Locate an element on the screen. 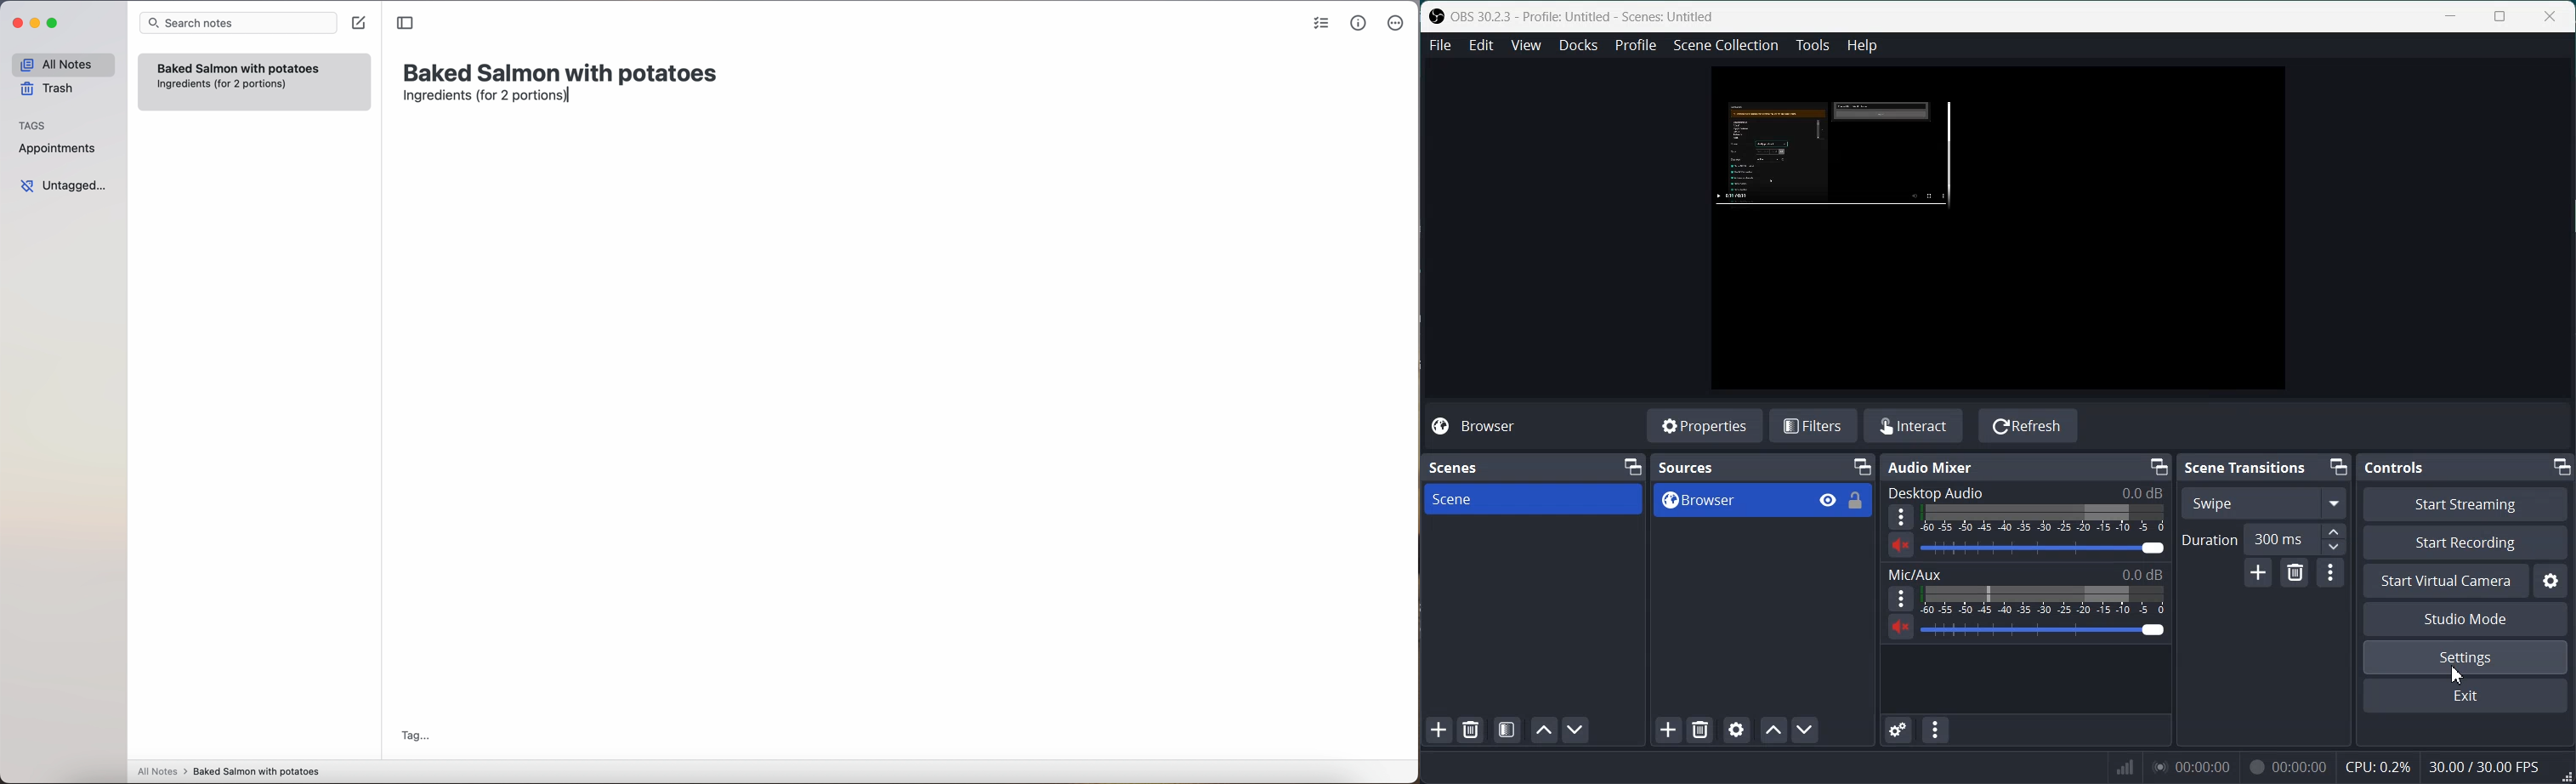 The image size is (2576, 784). Move Scene Up is located at coordinates (1542, 730).